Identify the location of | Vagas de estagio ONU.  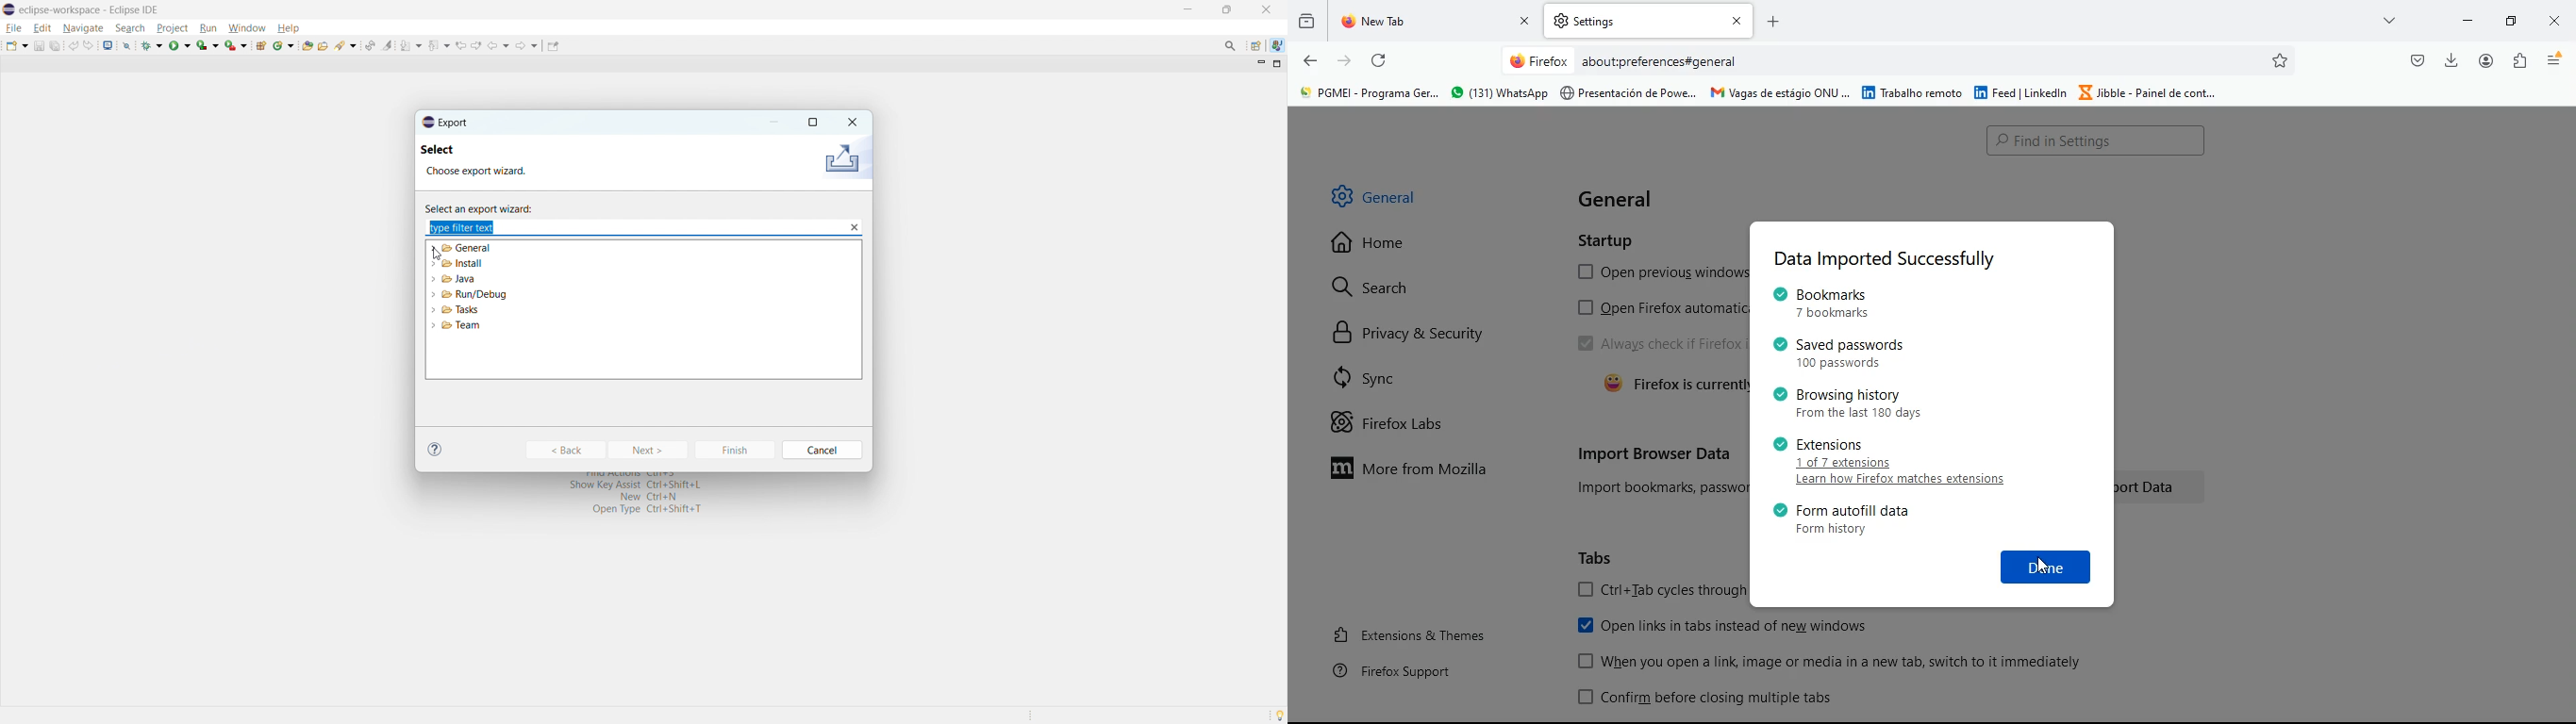
(1779, 91).